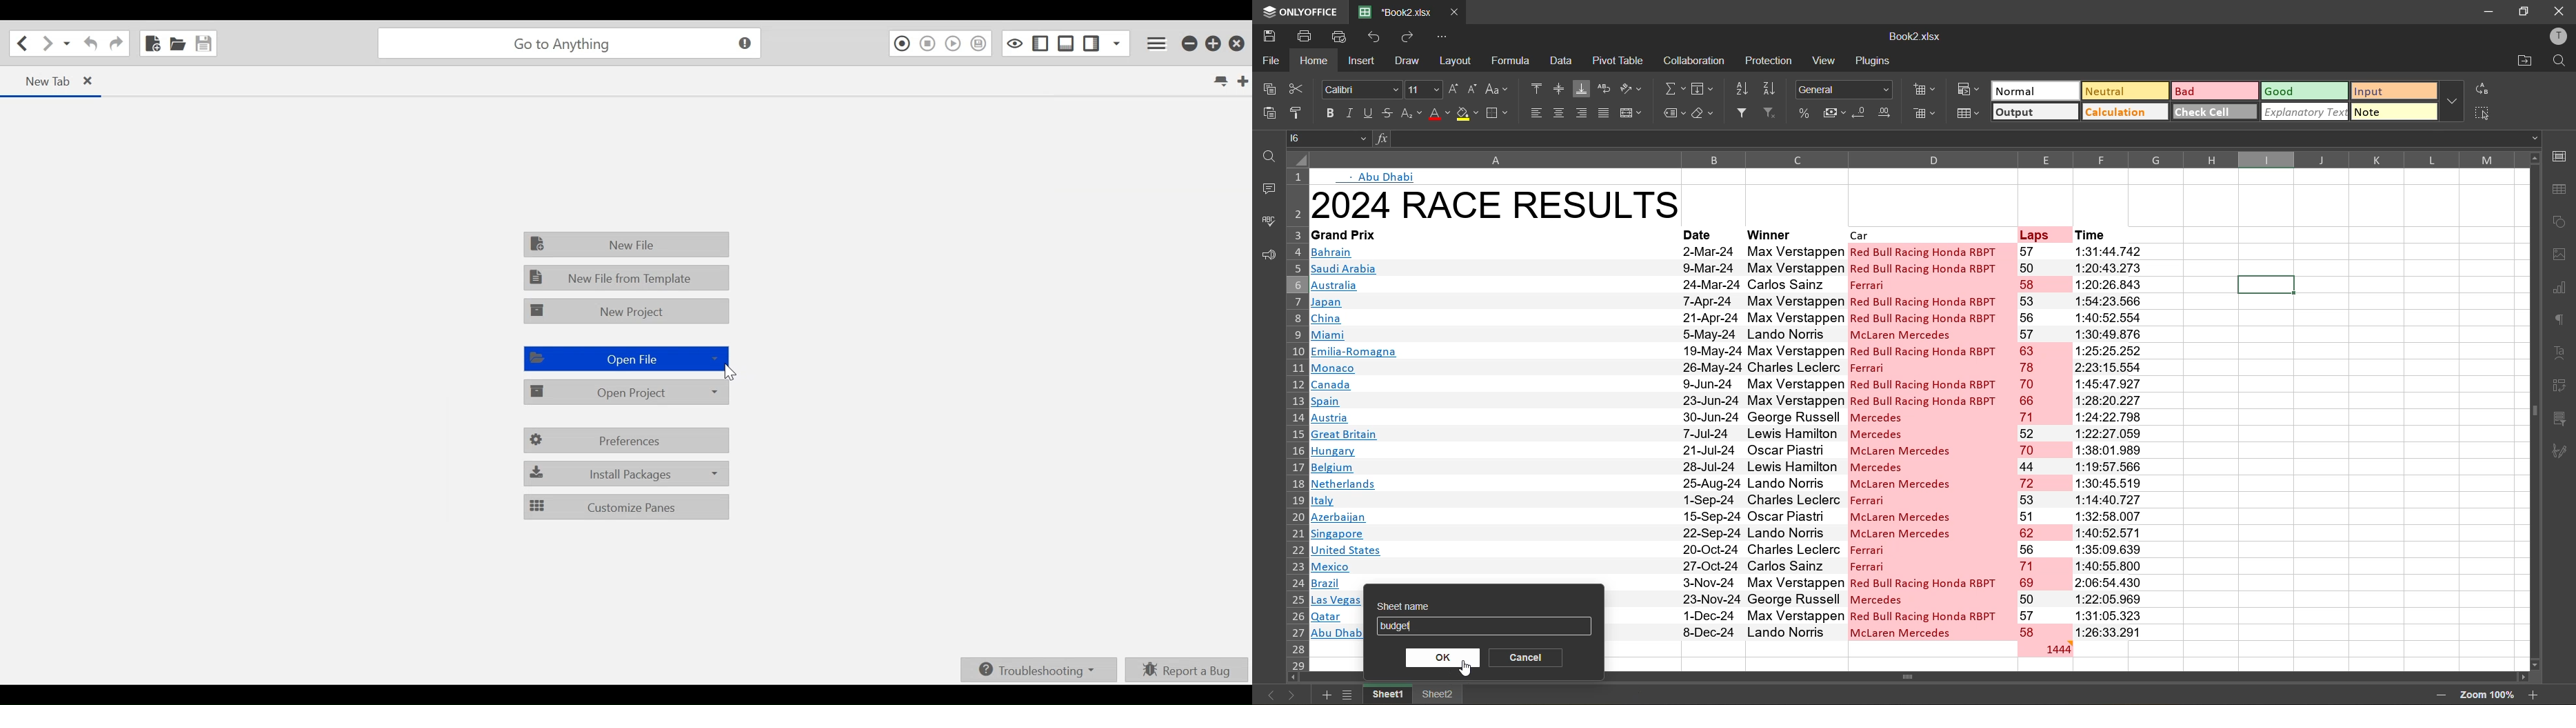  What do you see at coordinates (1845, 88) in the screenshot?
I see `number format` at bounding box center [1845, 88].